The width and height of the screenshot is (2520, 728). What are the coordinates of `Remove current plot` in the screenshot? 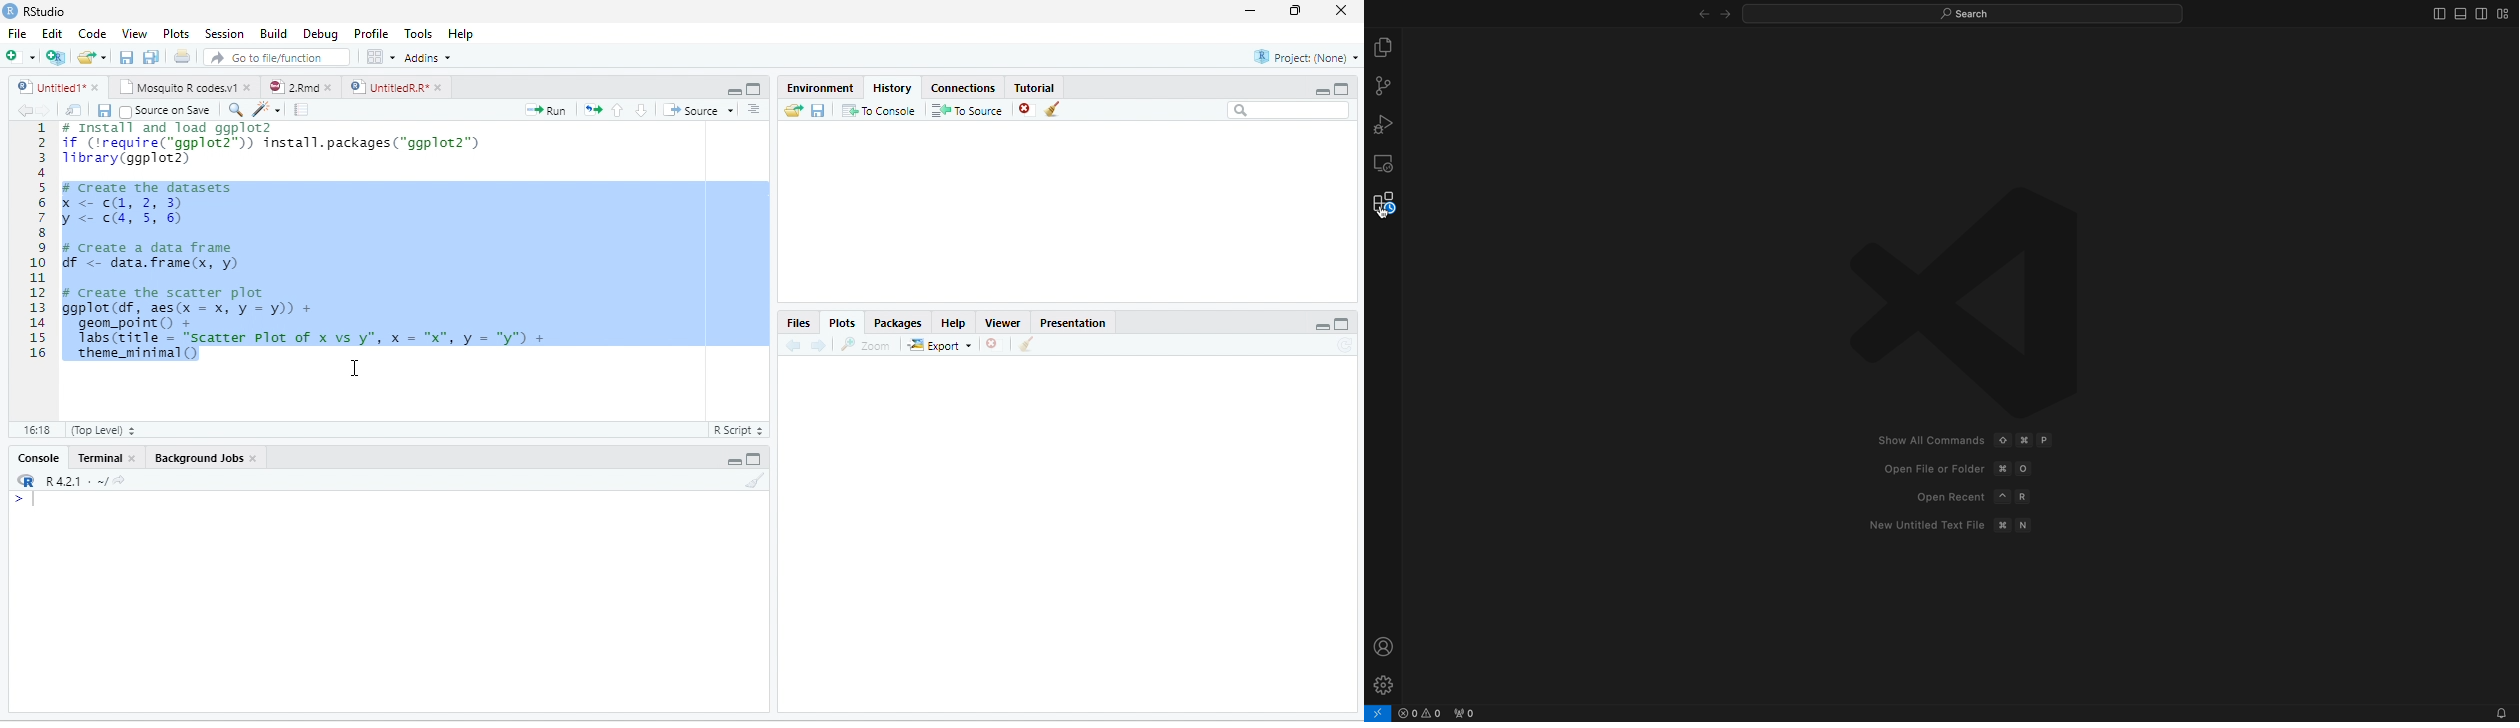 It's located at (993, 345).